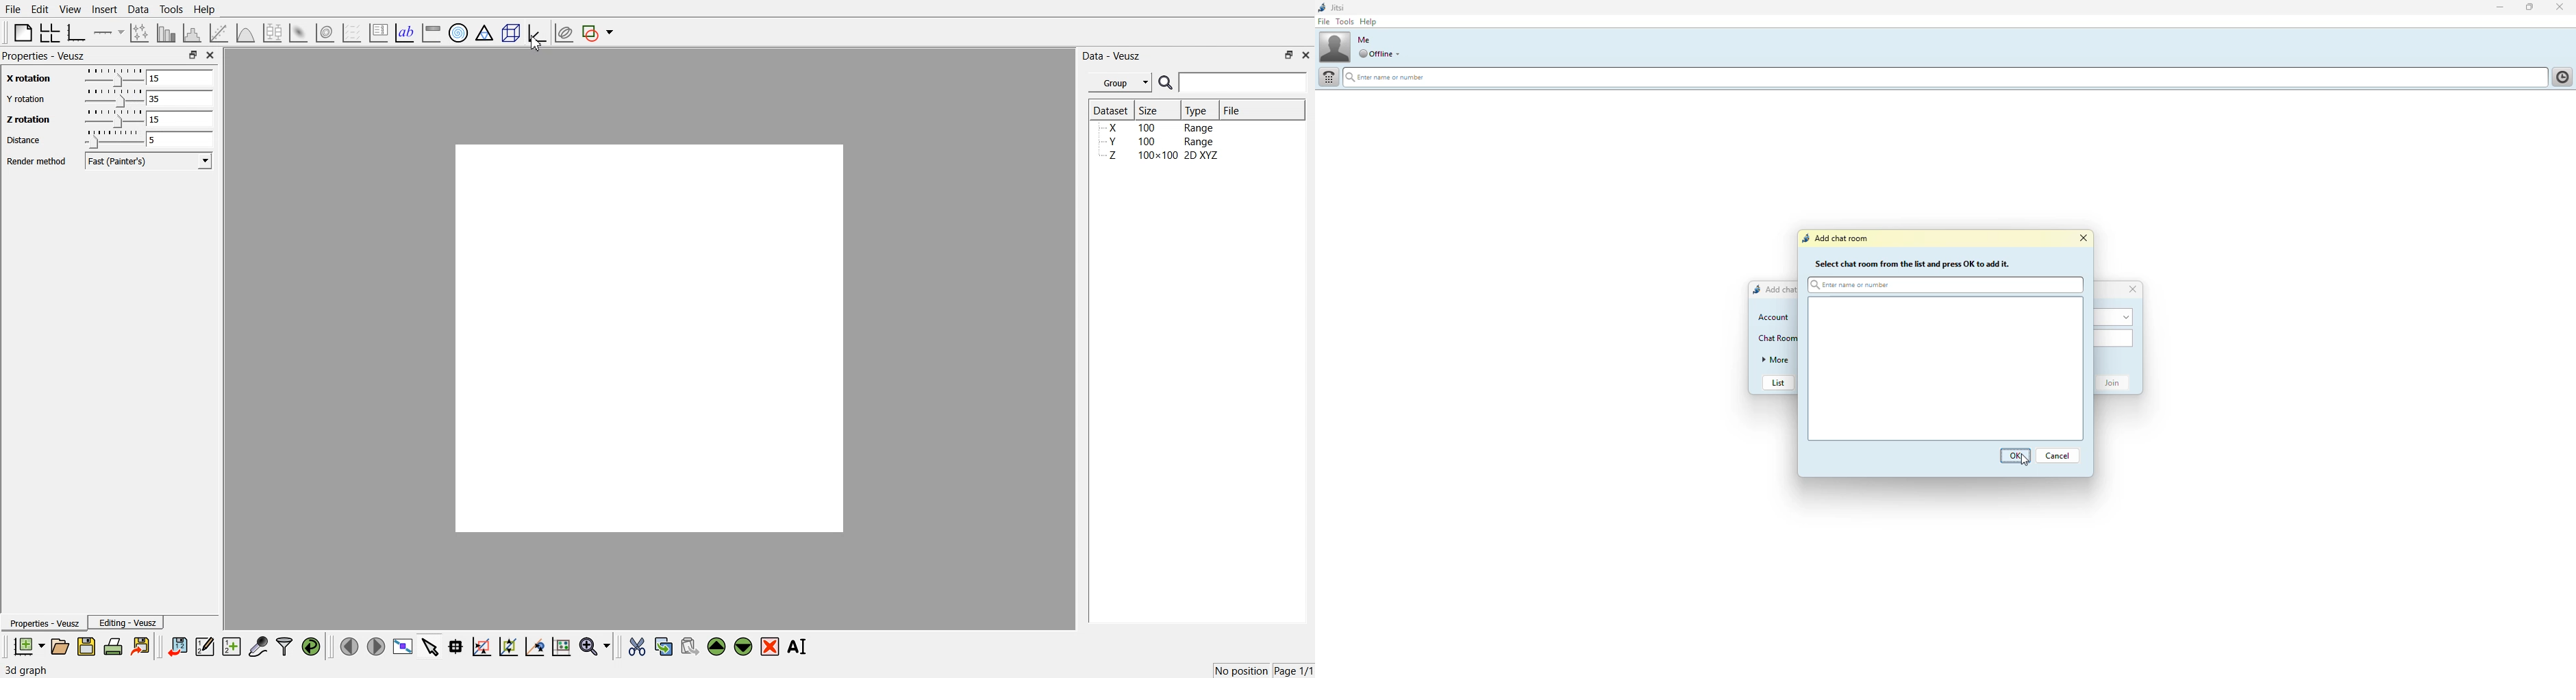  What do you see at coordinates (26, 670) in the screenshot?
I see `3D graph` at bounding box center [26, 670].